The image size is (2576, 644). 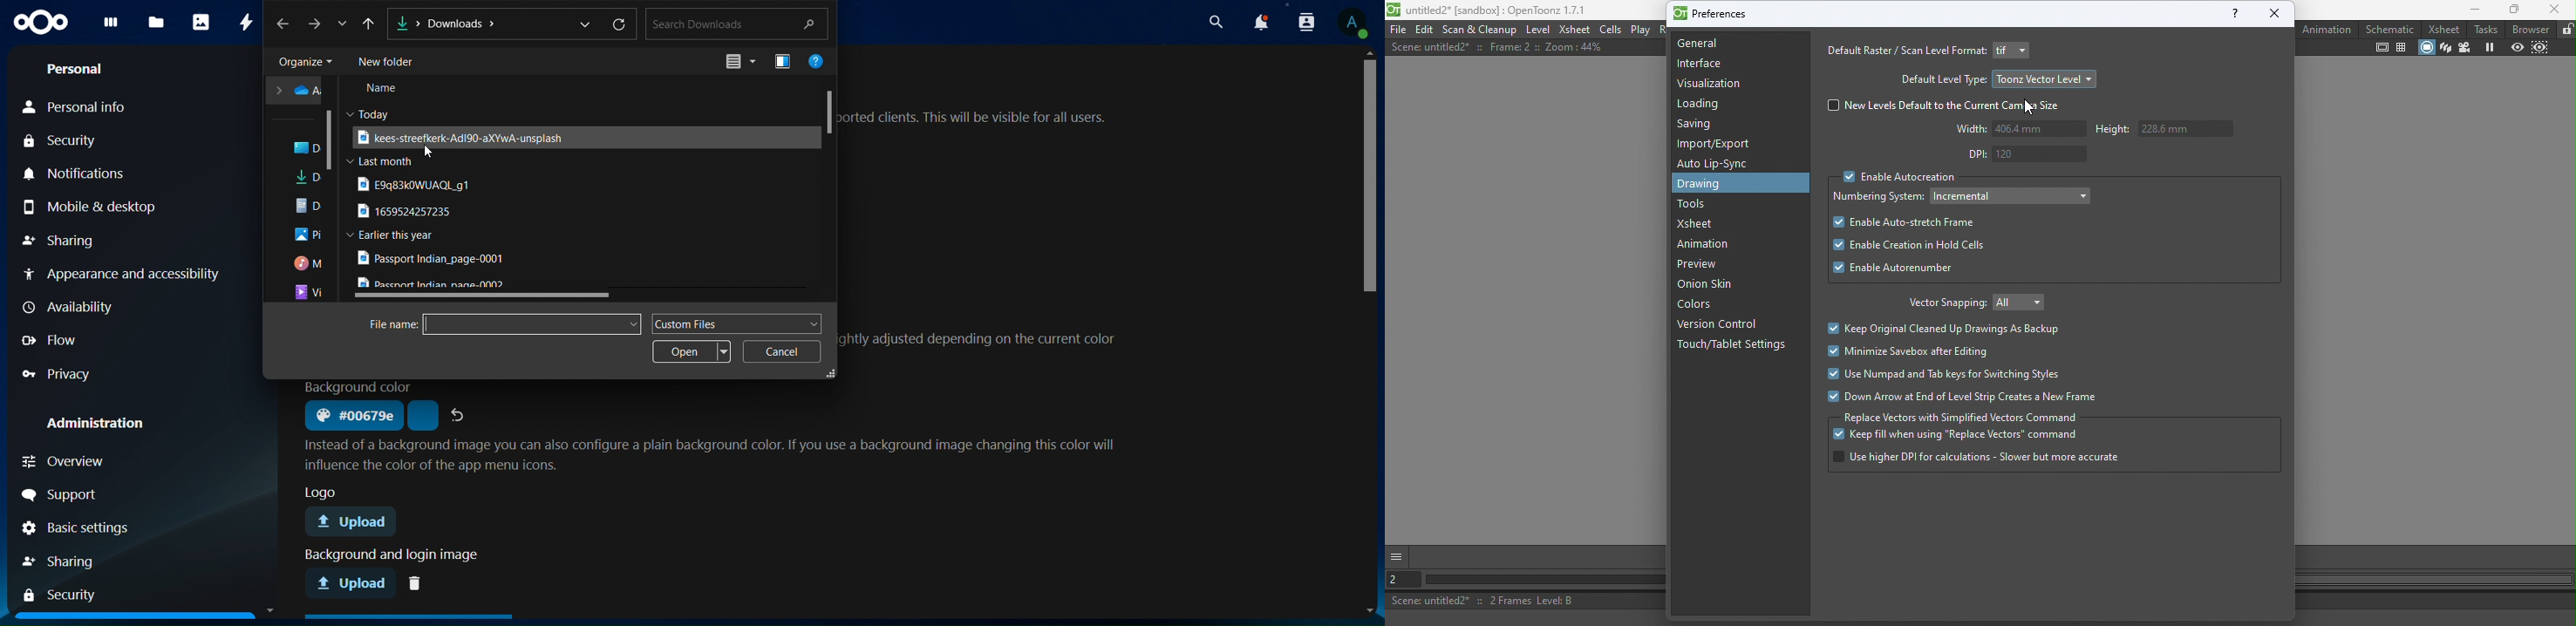 I want to click on DPI, so click(x=2024, y=153).